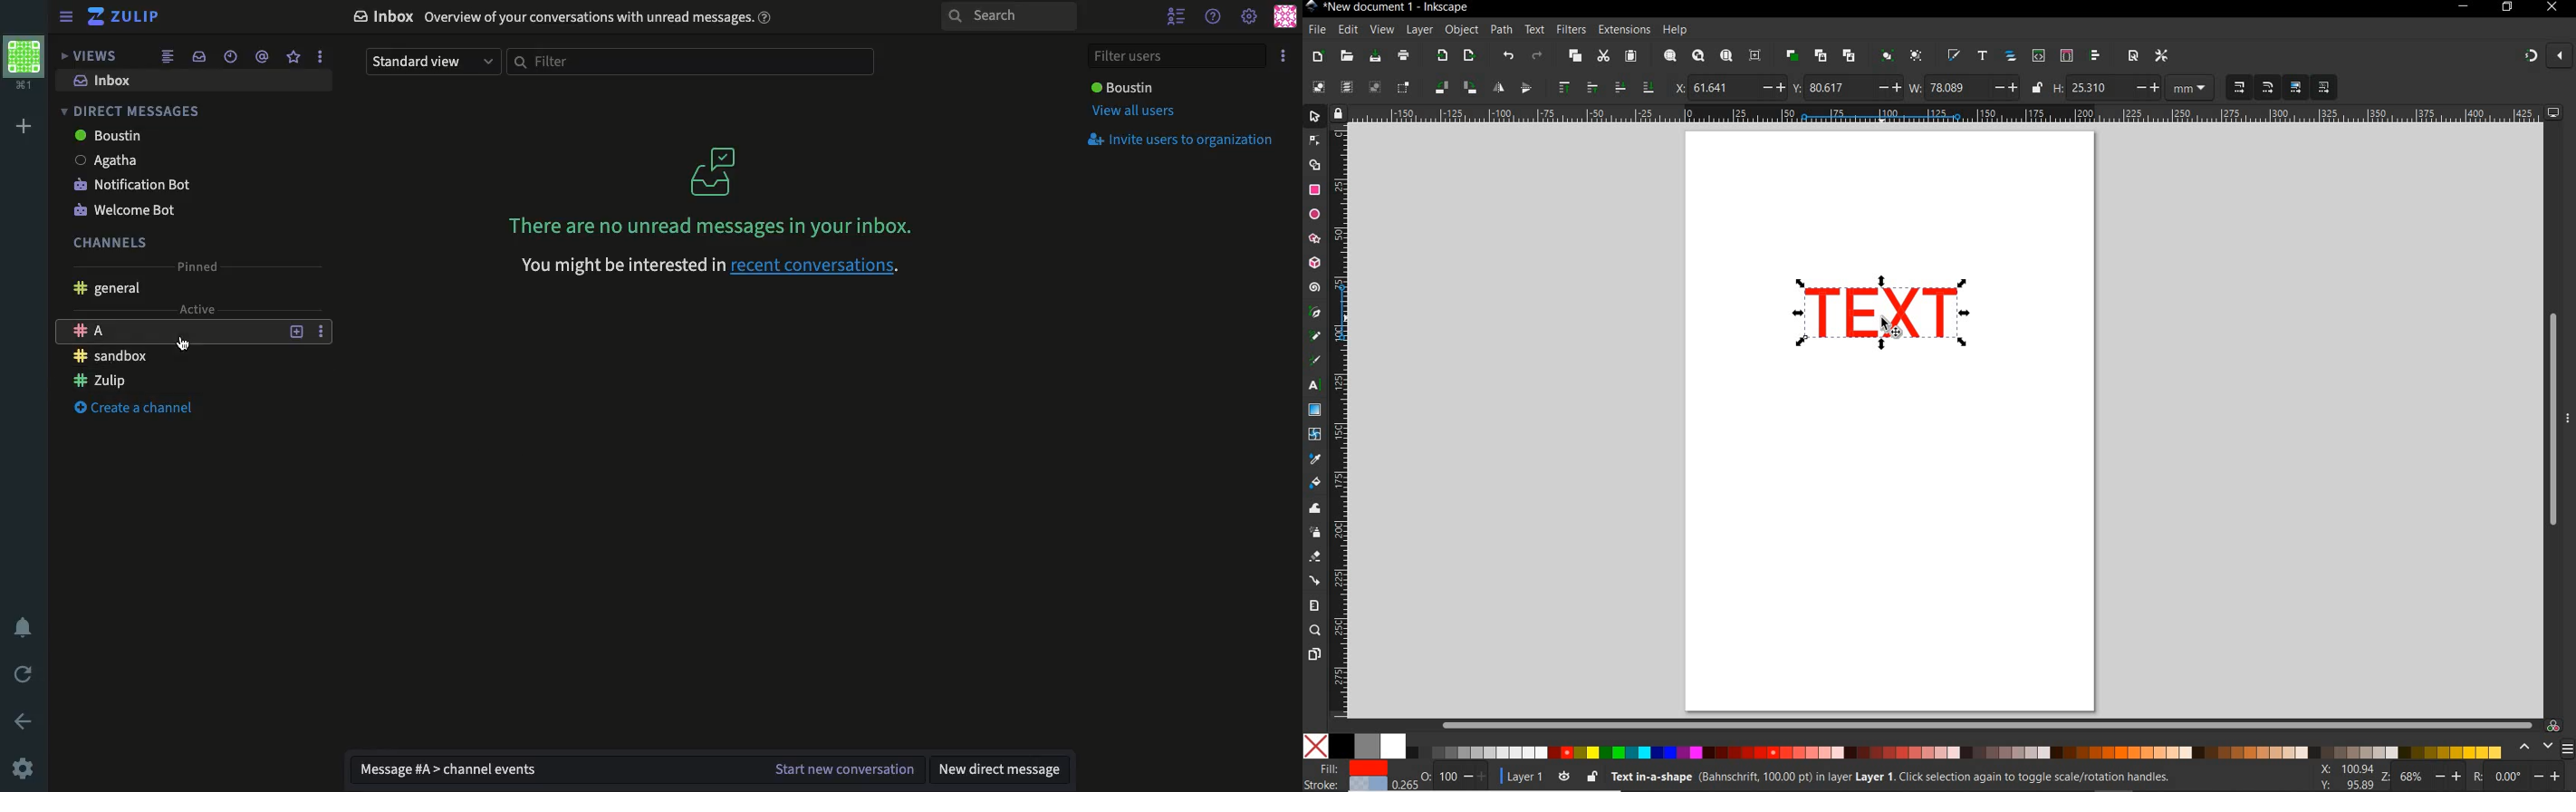  What do you see at coordinates (1904, 747) in the screenshot?
I see `color palette` at bounding box center [1904, 747].